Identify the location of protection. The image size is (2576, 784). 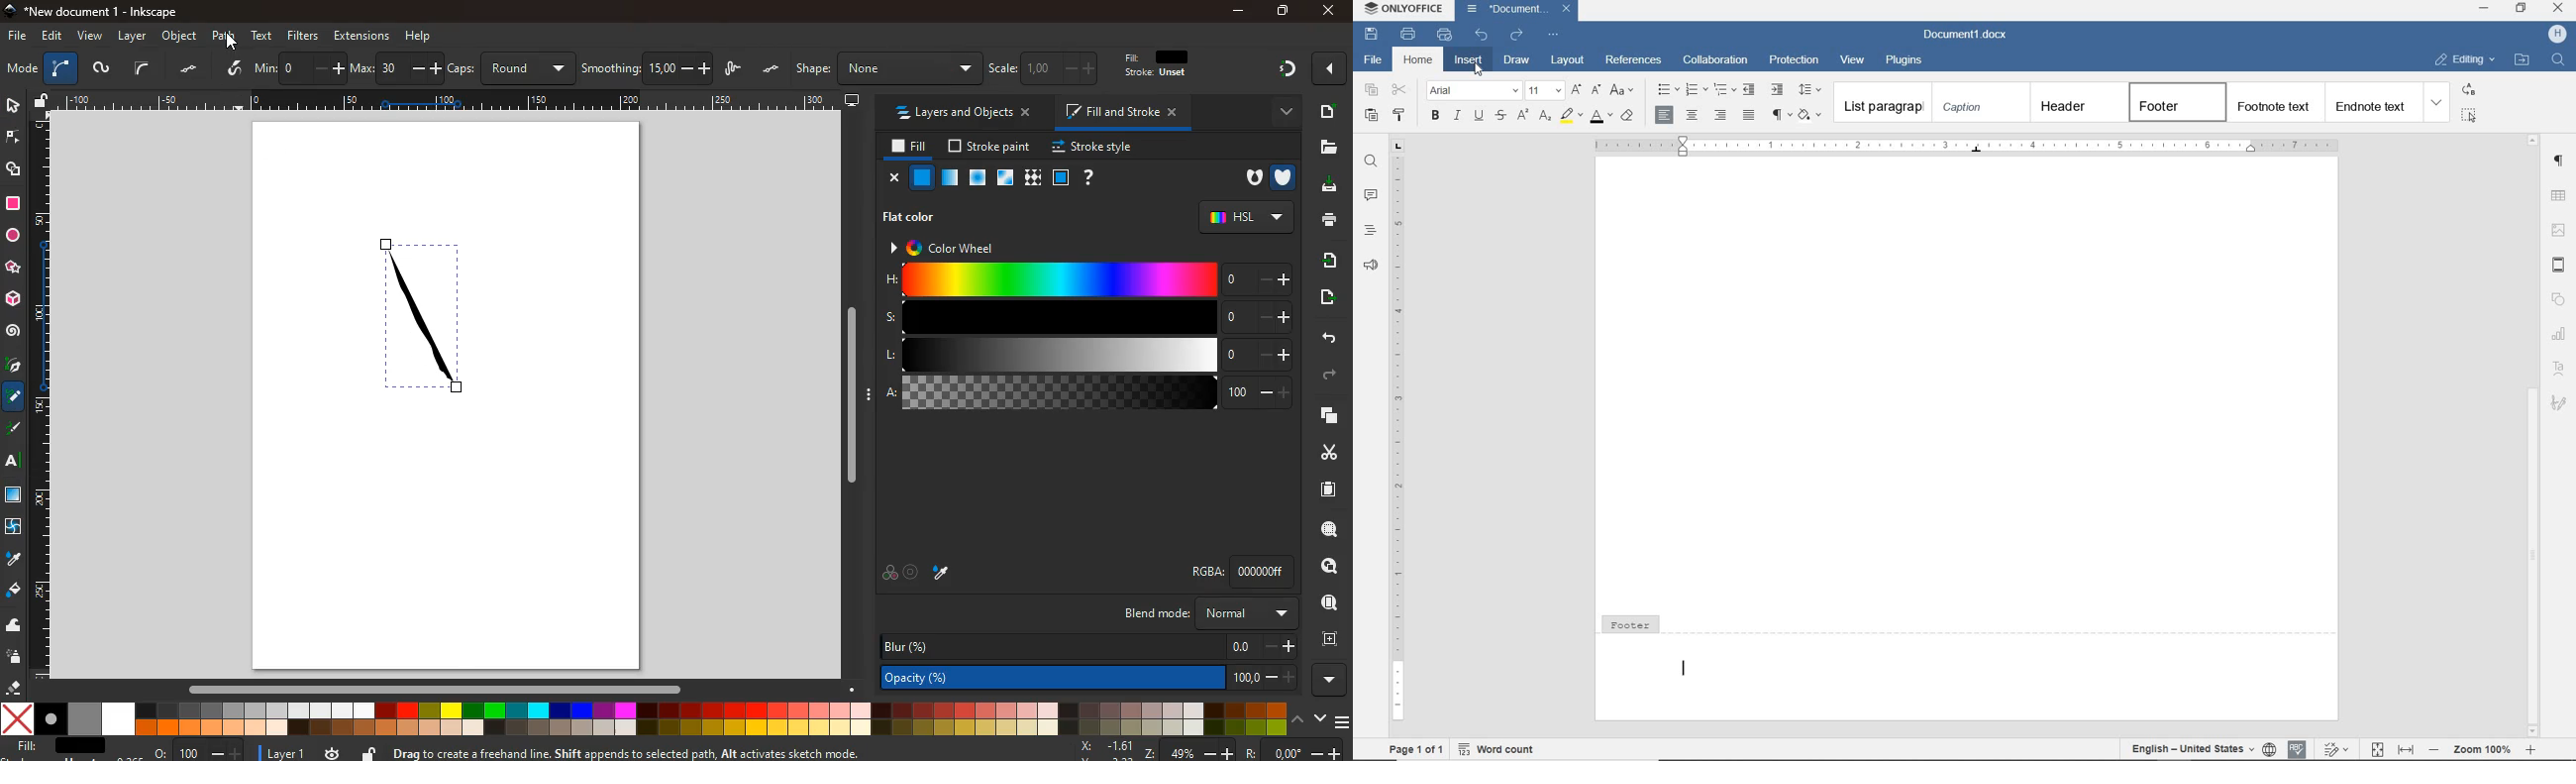
(1793, 60).